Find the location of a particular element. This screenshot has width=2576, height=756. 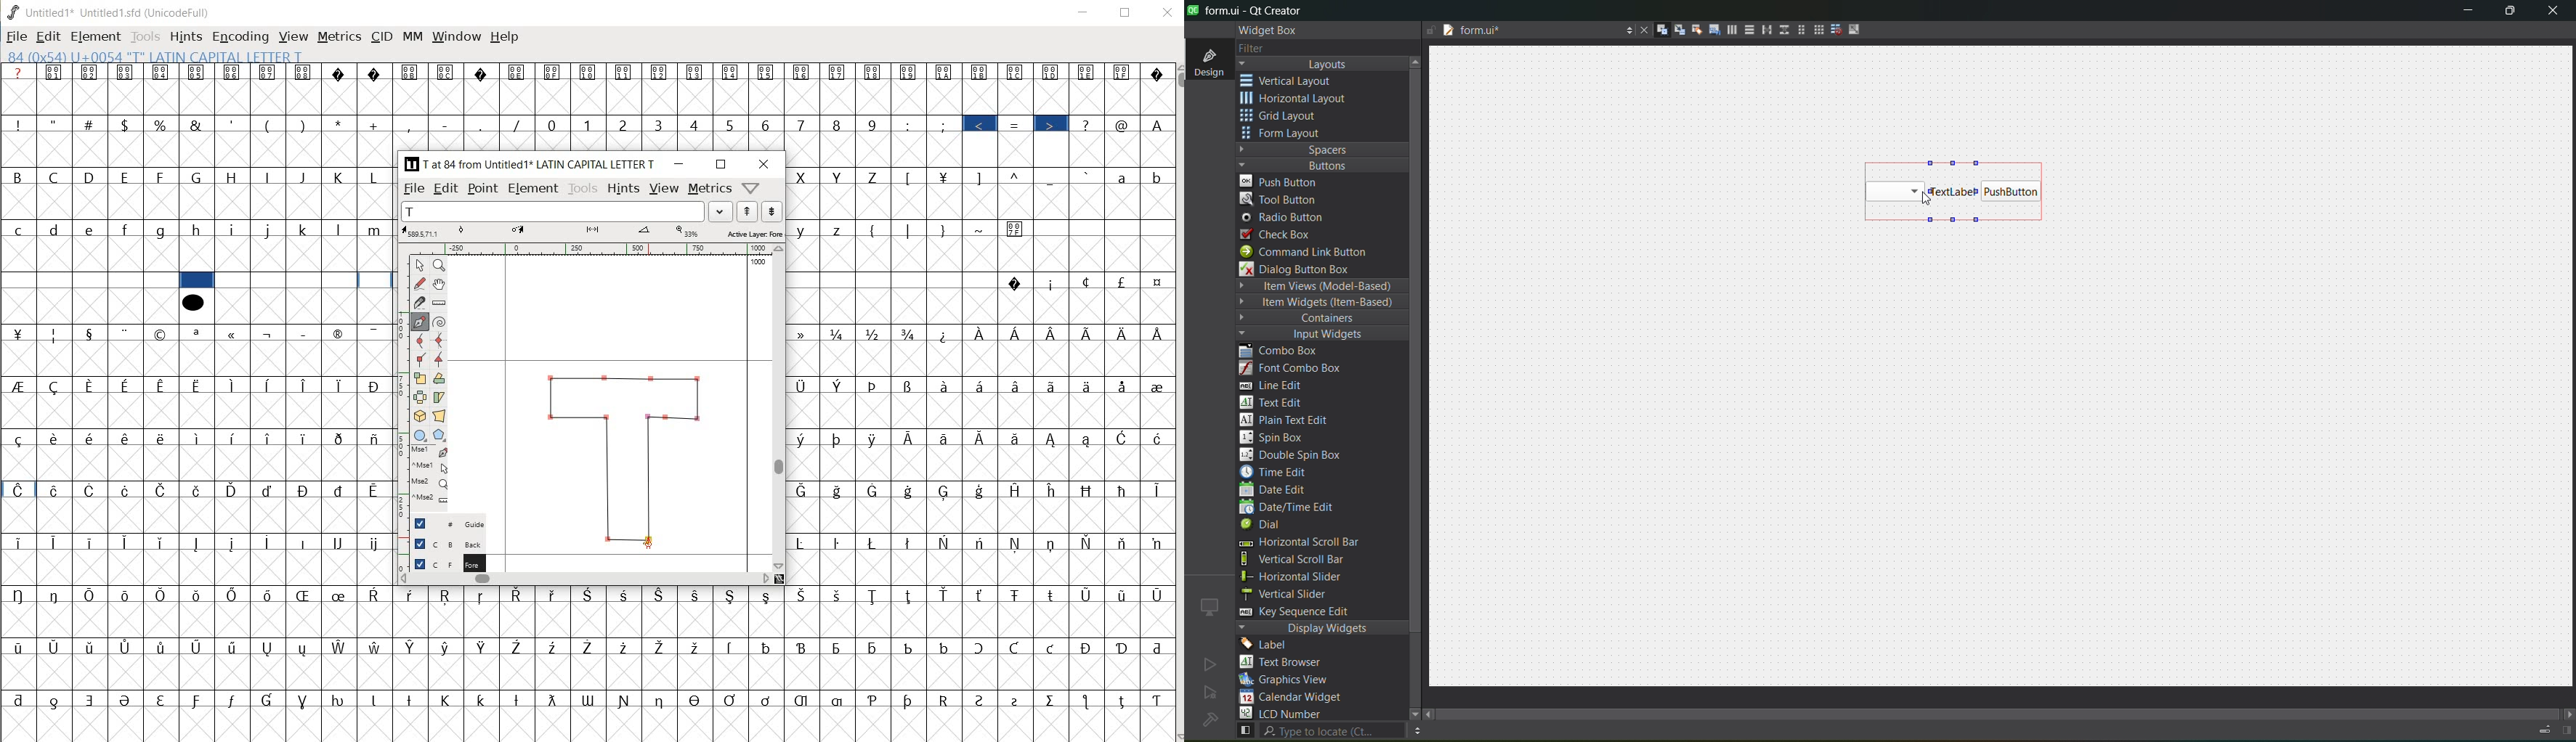

8 is located at coordinates (837, 124).